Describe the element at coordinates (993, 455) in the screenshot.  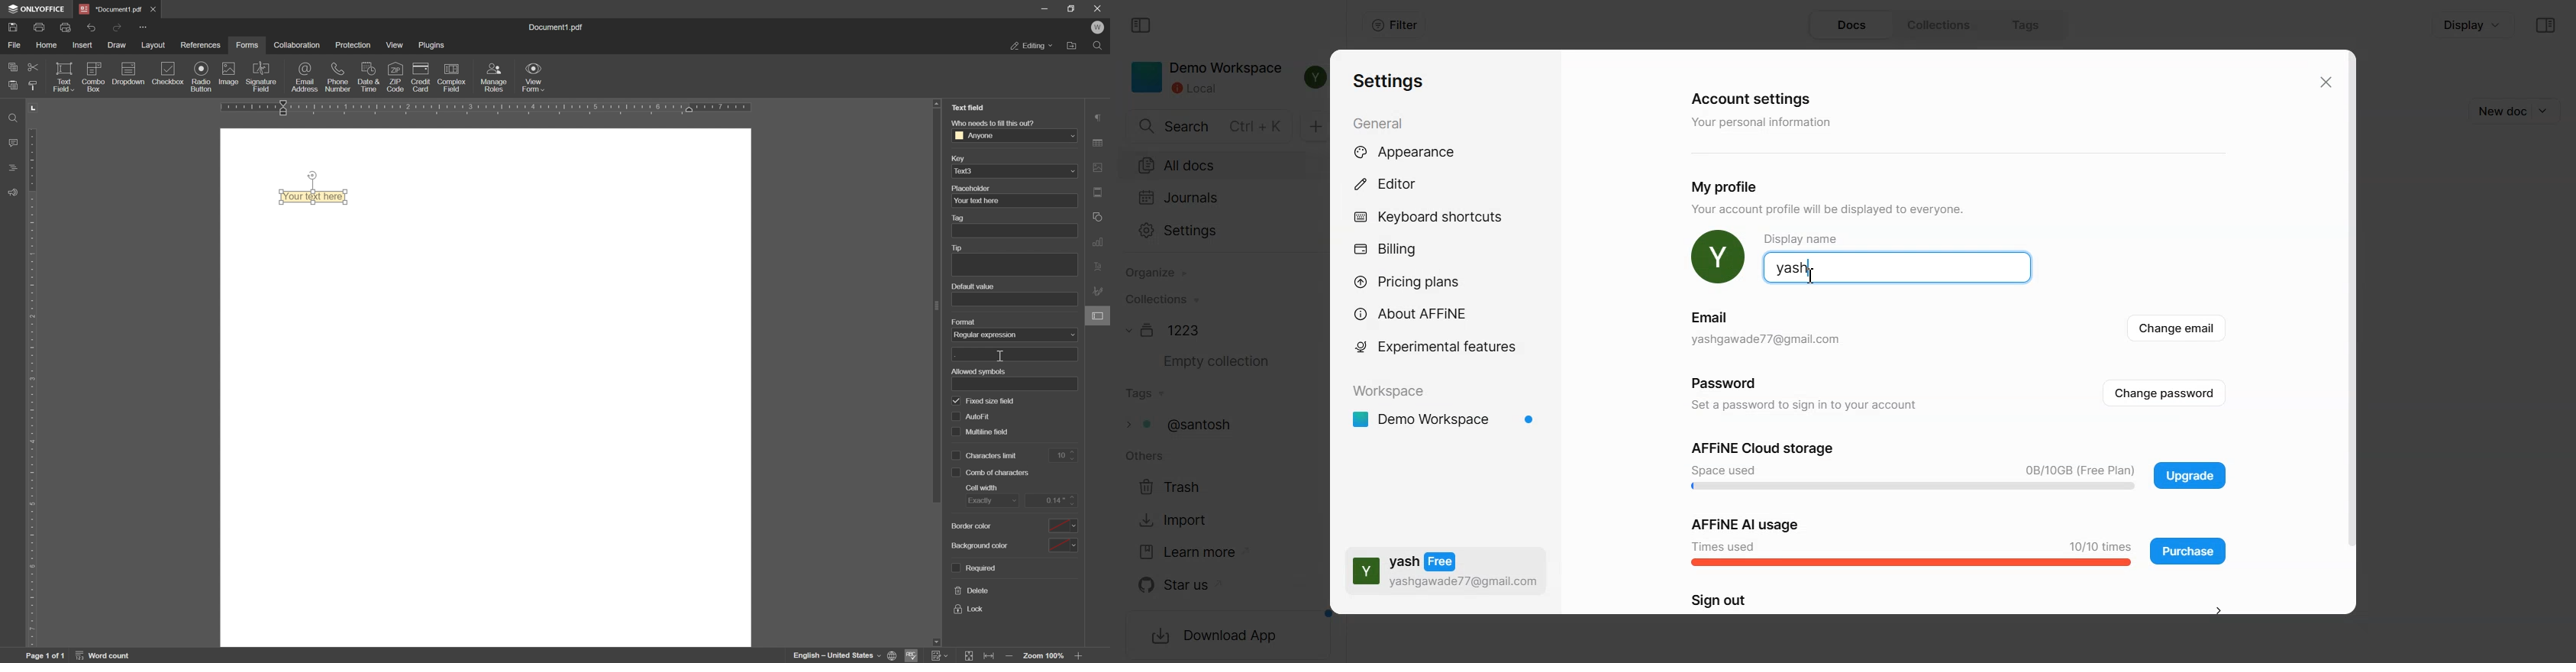
I see `characters limit` at that location.